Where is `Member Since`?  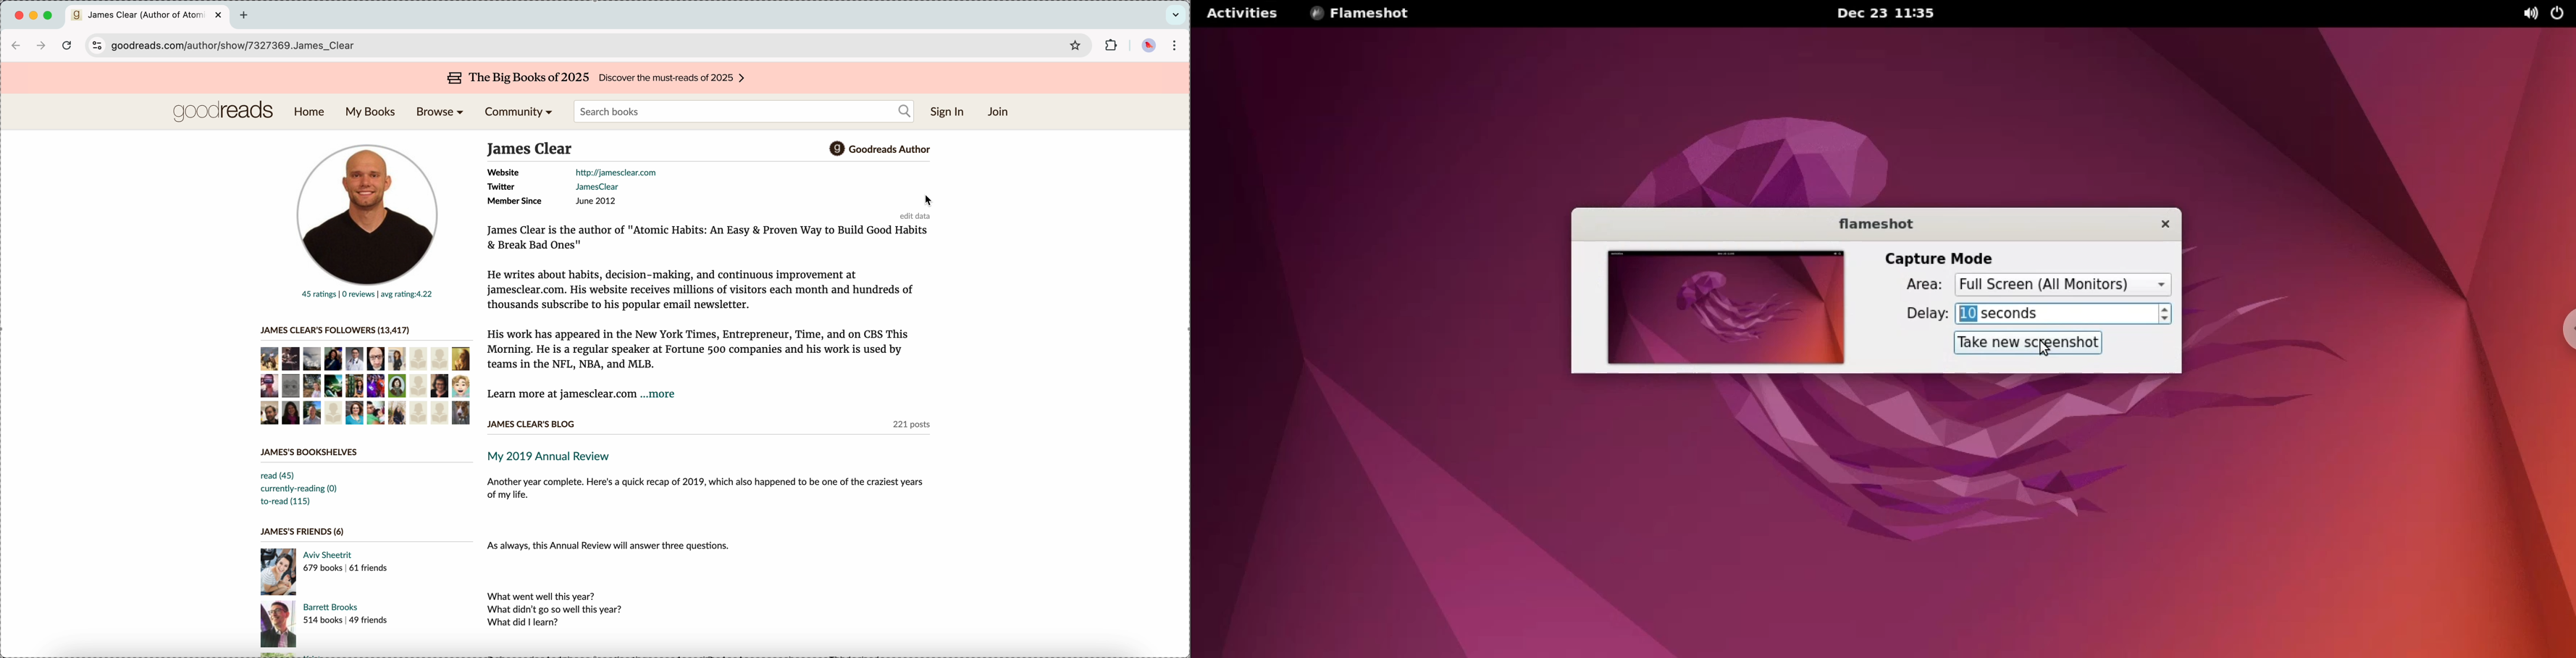 Member Since is located at coordinates (514, 202).